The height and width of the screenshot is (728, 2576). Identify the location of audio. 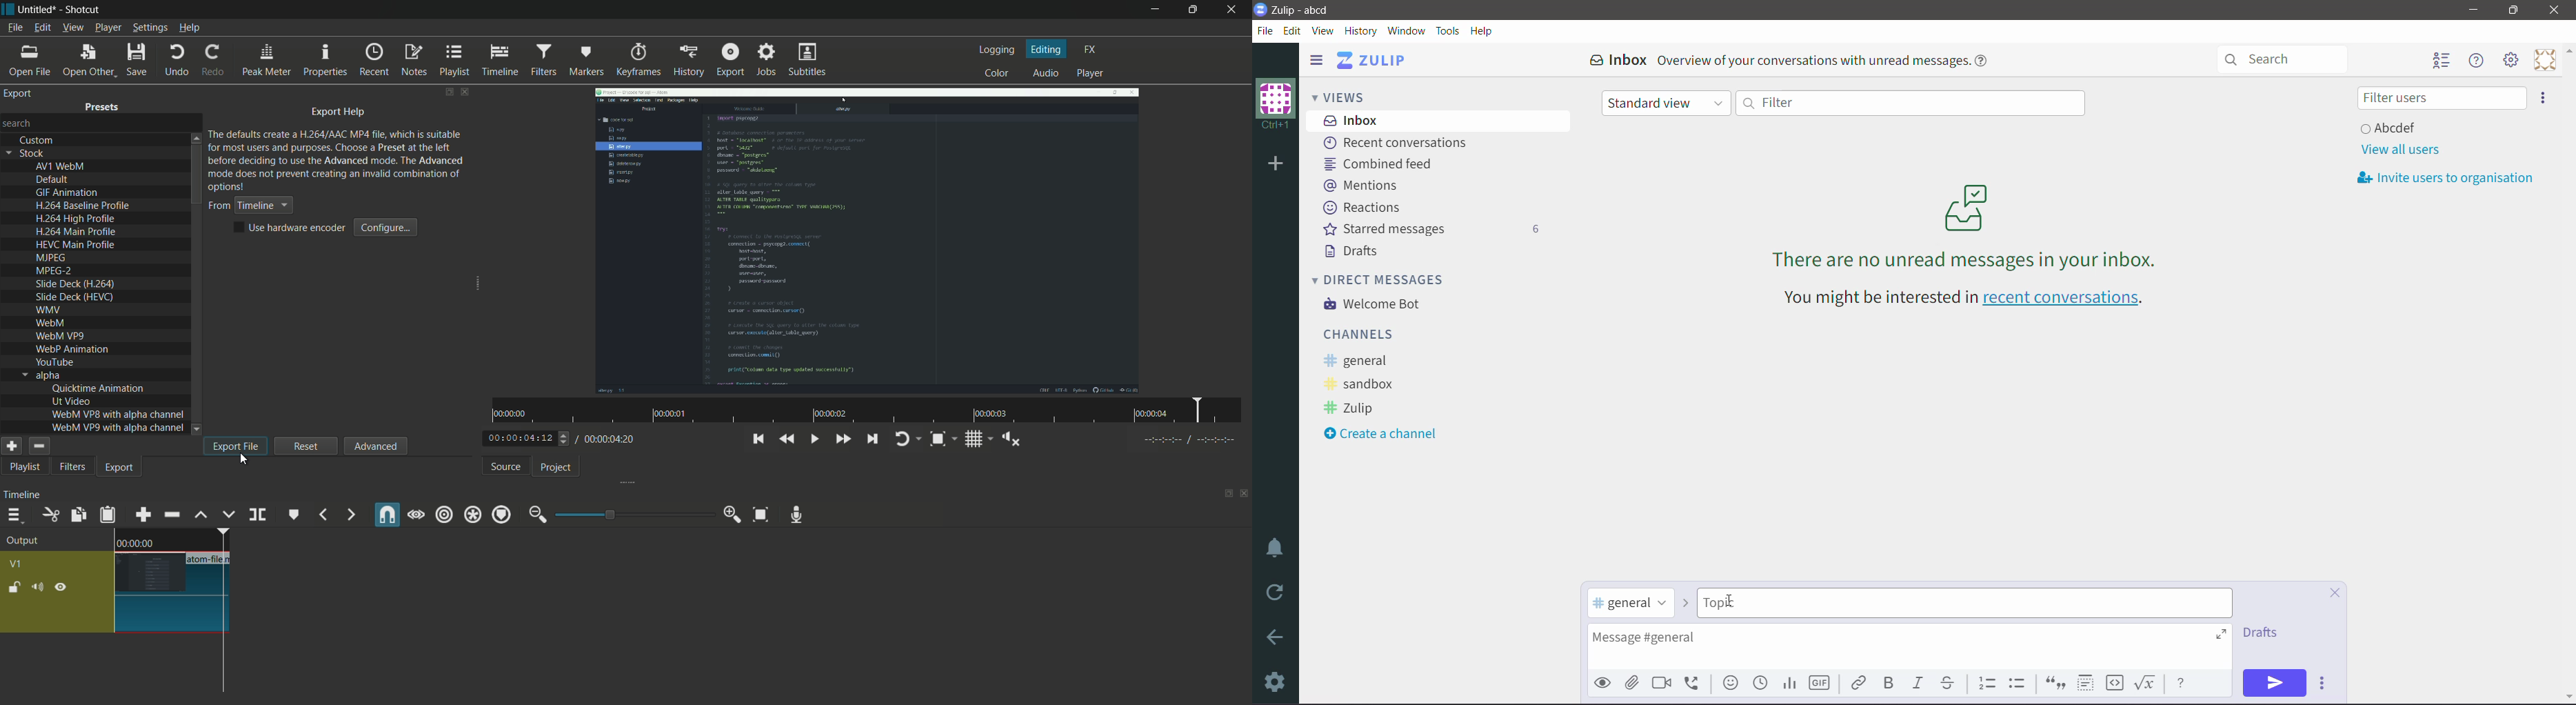
(1047, 73).